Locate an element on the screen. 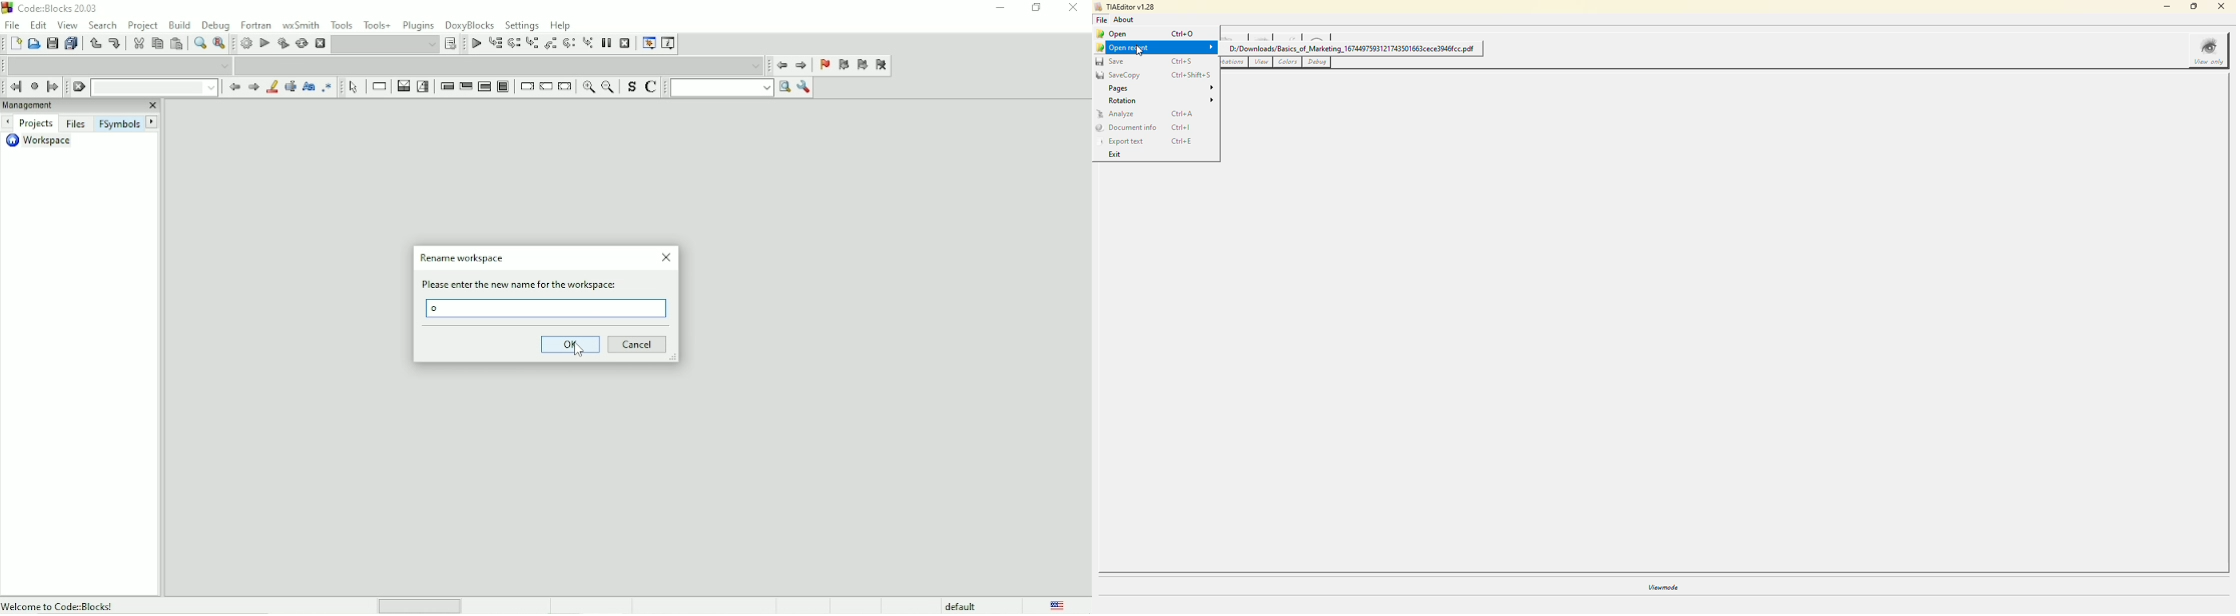 The height and width of the screenshot is (616, 2240). Next instruction is located at coordinates (569, 44).